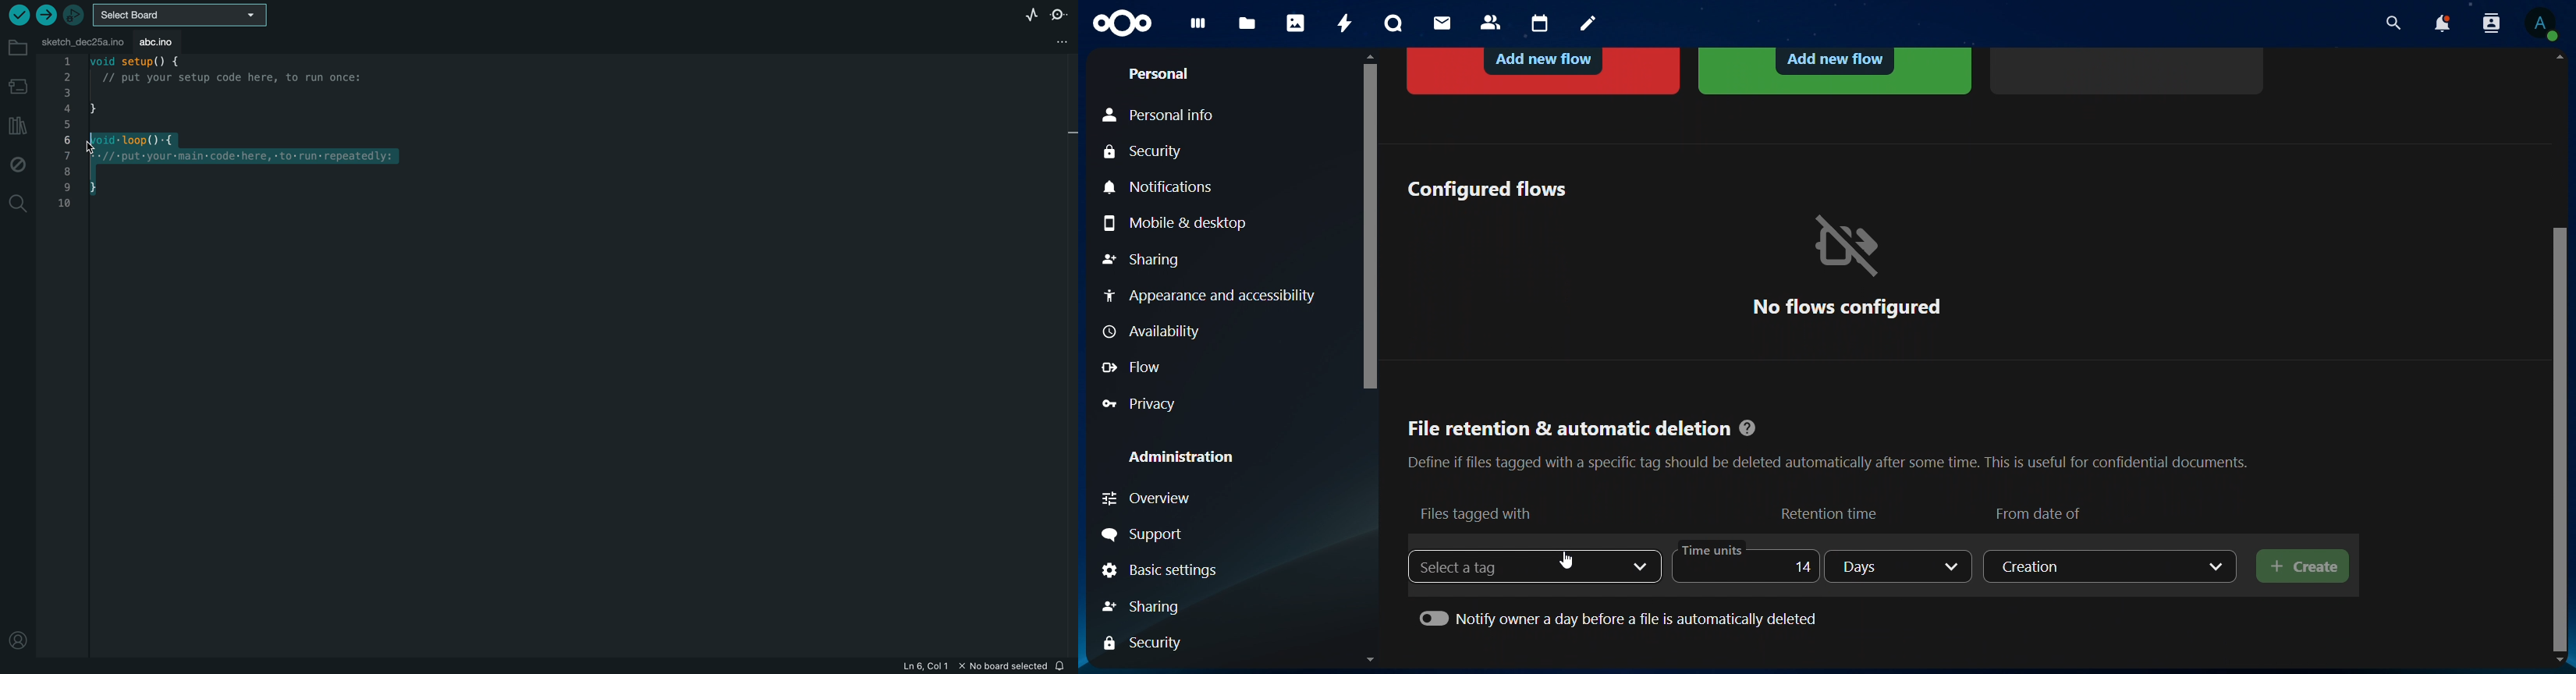  I want to click on availabilty, so click(1155, 333).